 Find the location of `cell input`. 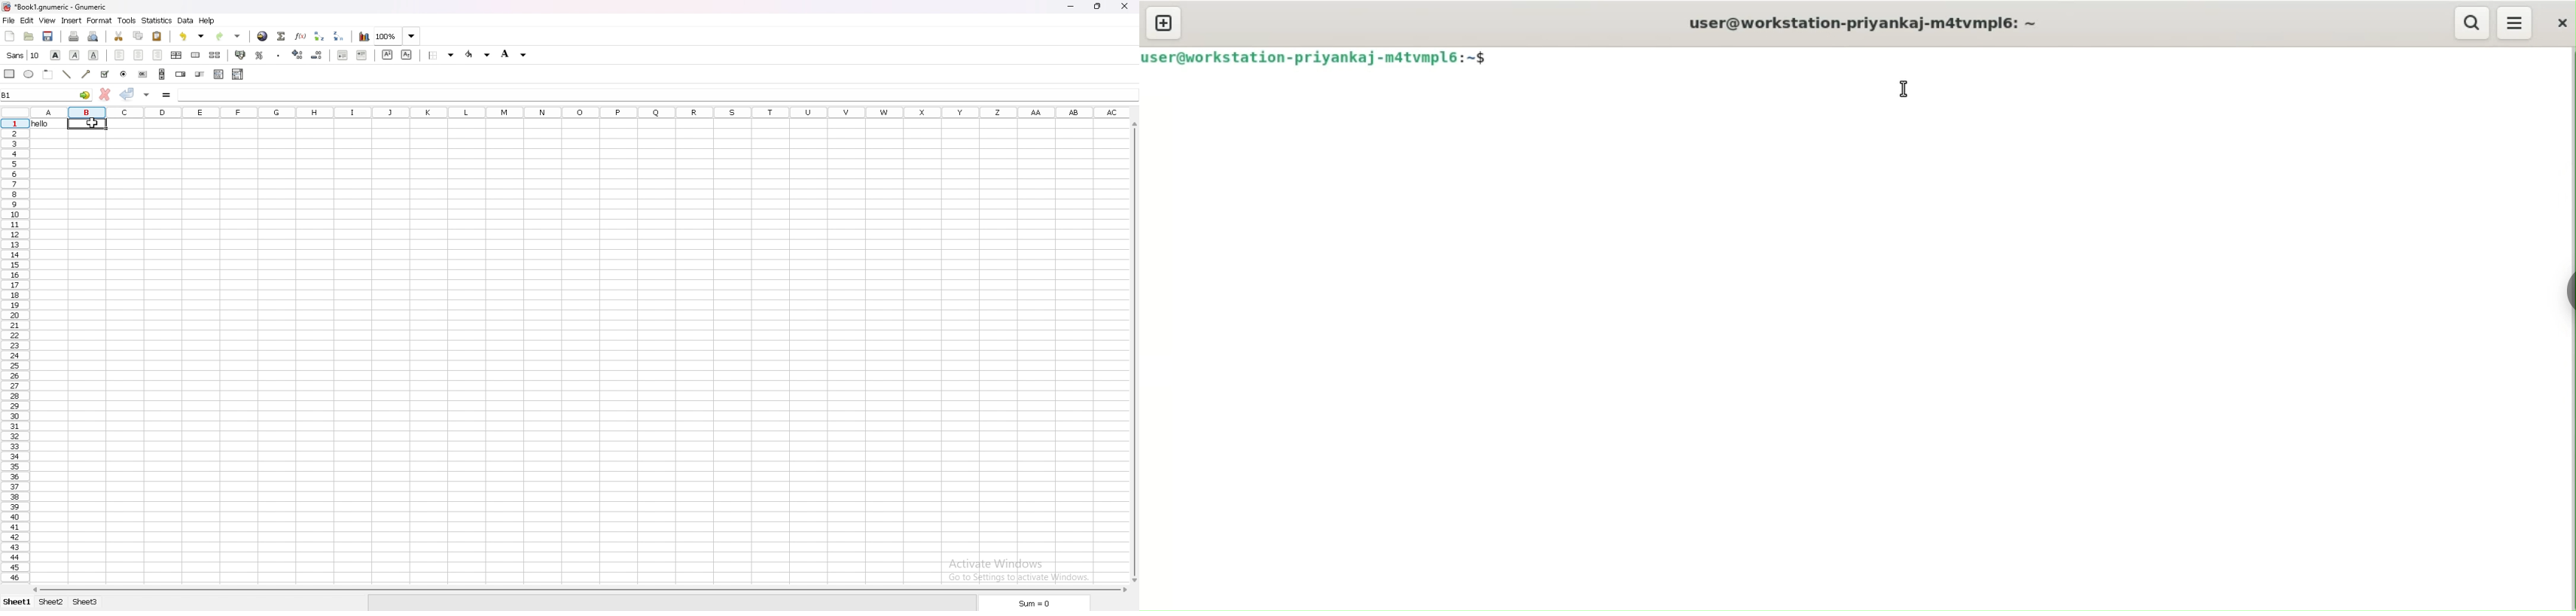

cell input is located at coordinates (654, 95).